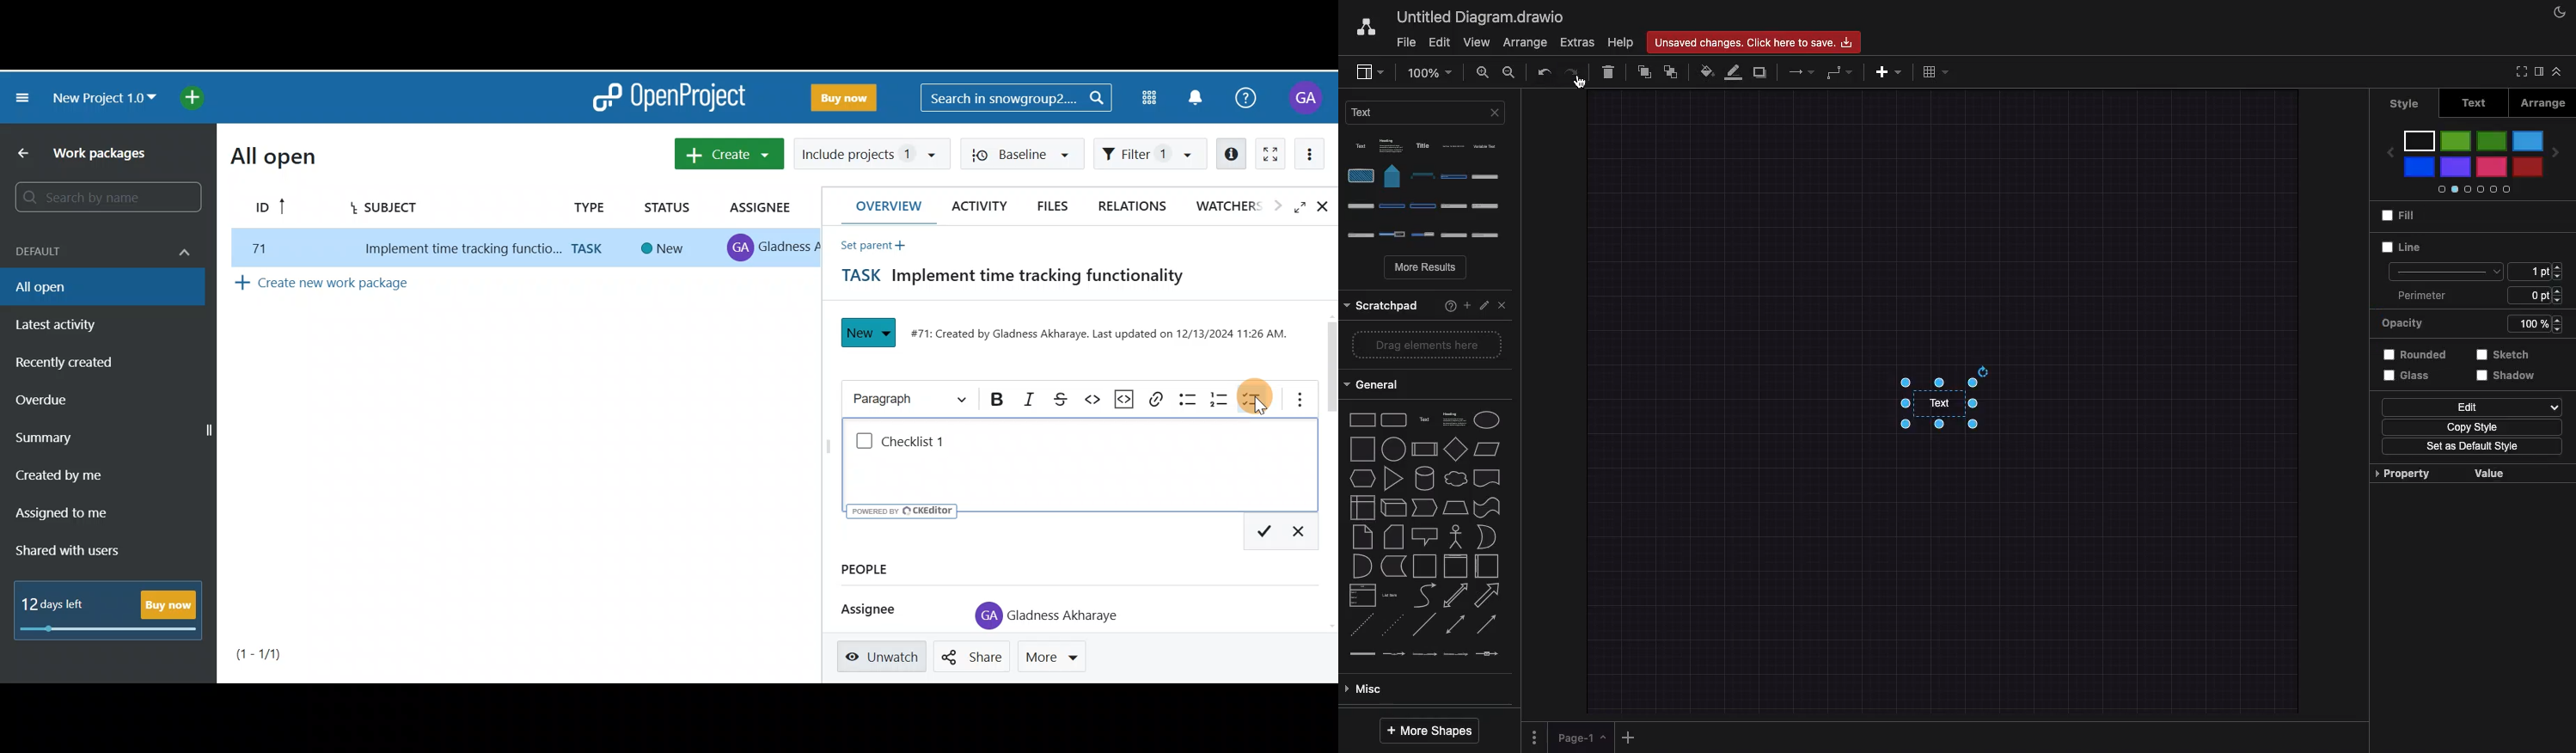 The height and width of the screenshot is (756, 2576). What do you see at coordinates (68, 324) in the screenshot?
I see `Latest activity` at bounding box center [68, 324].